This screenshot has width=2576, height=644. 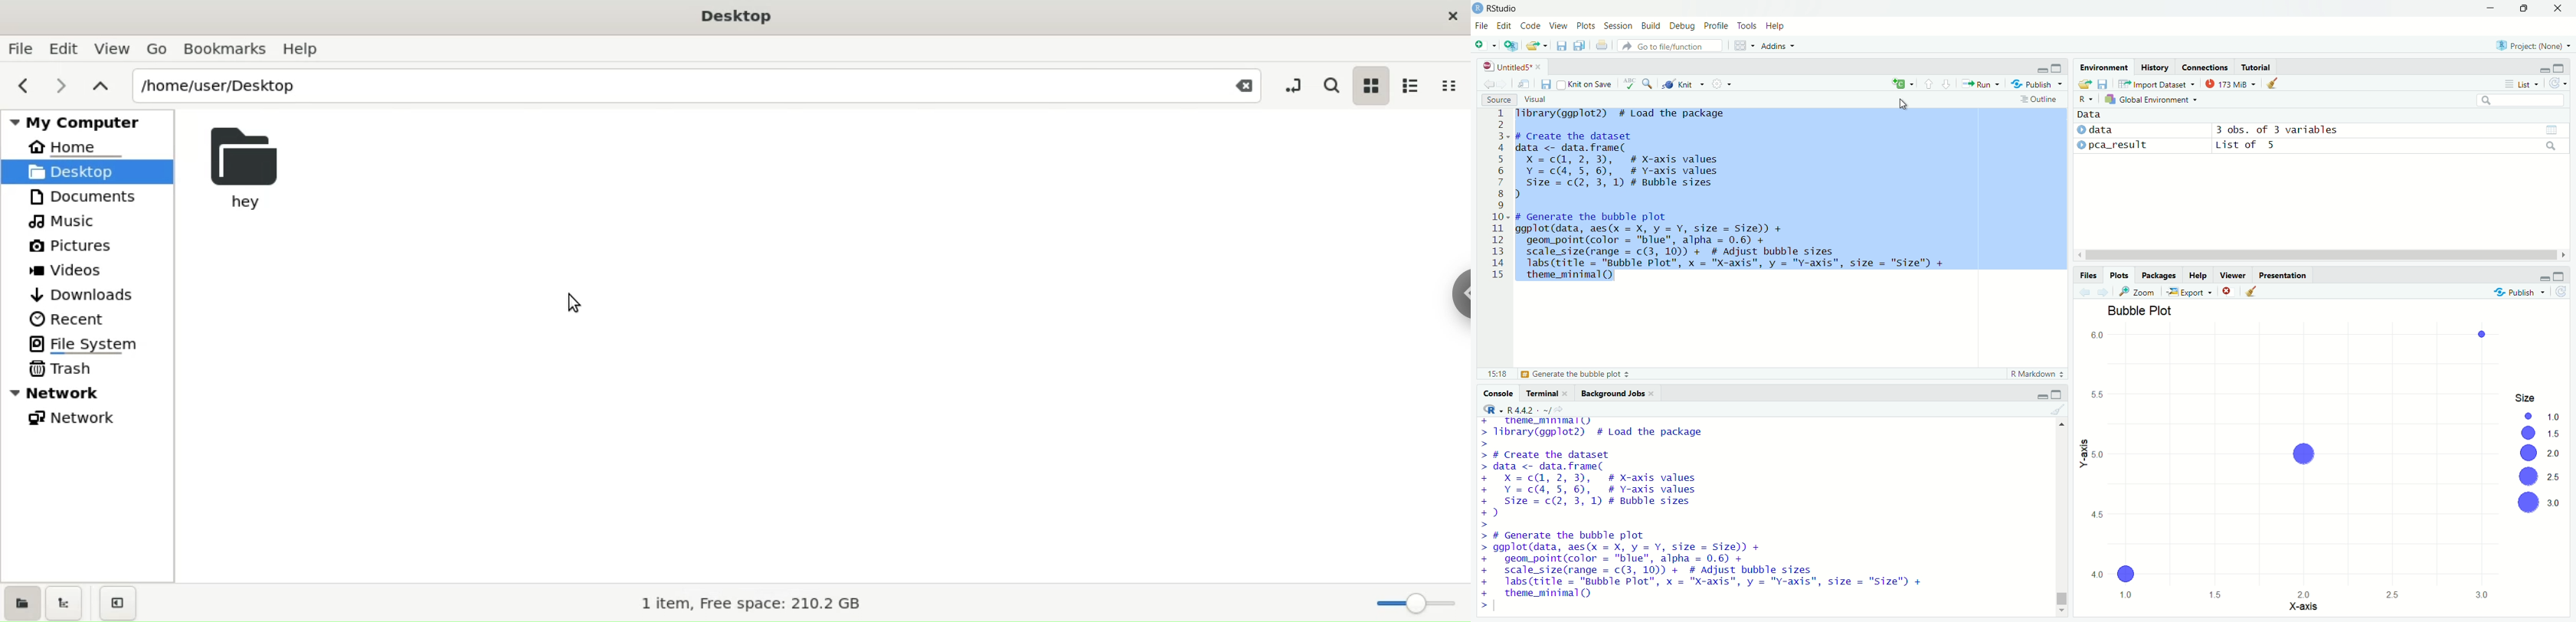 I want to click on source, so click(x=1499, y=100).